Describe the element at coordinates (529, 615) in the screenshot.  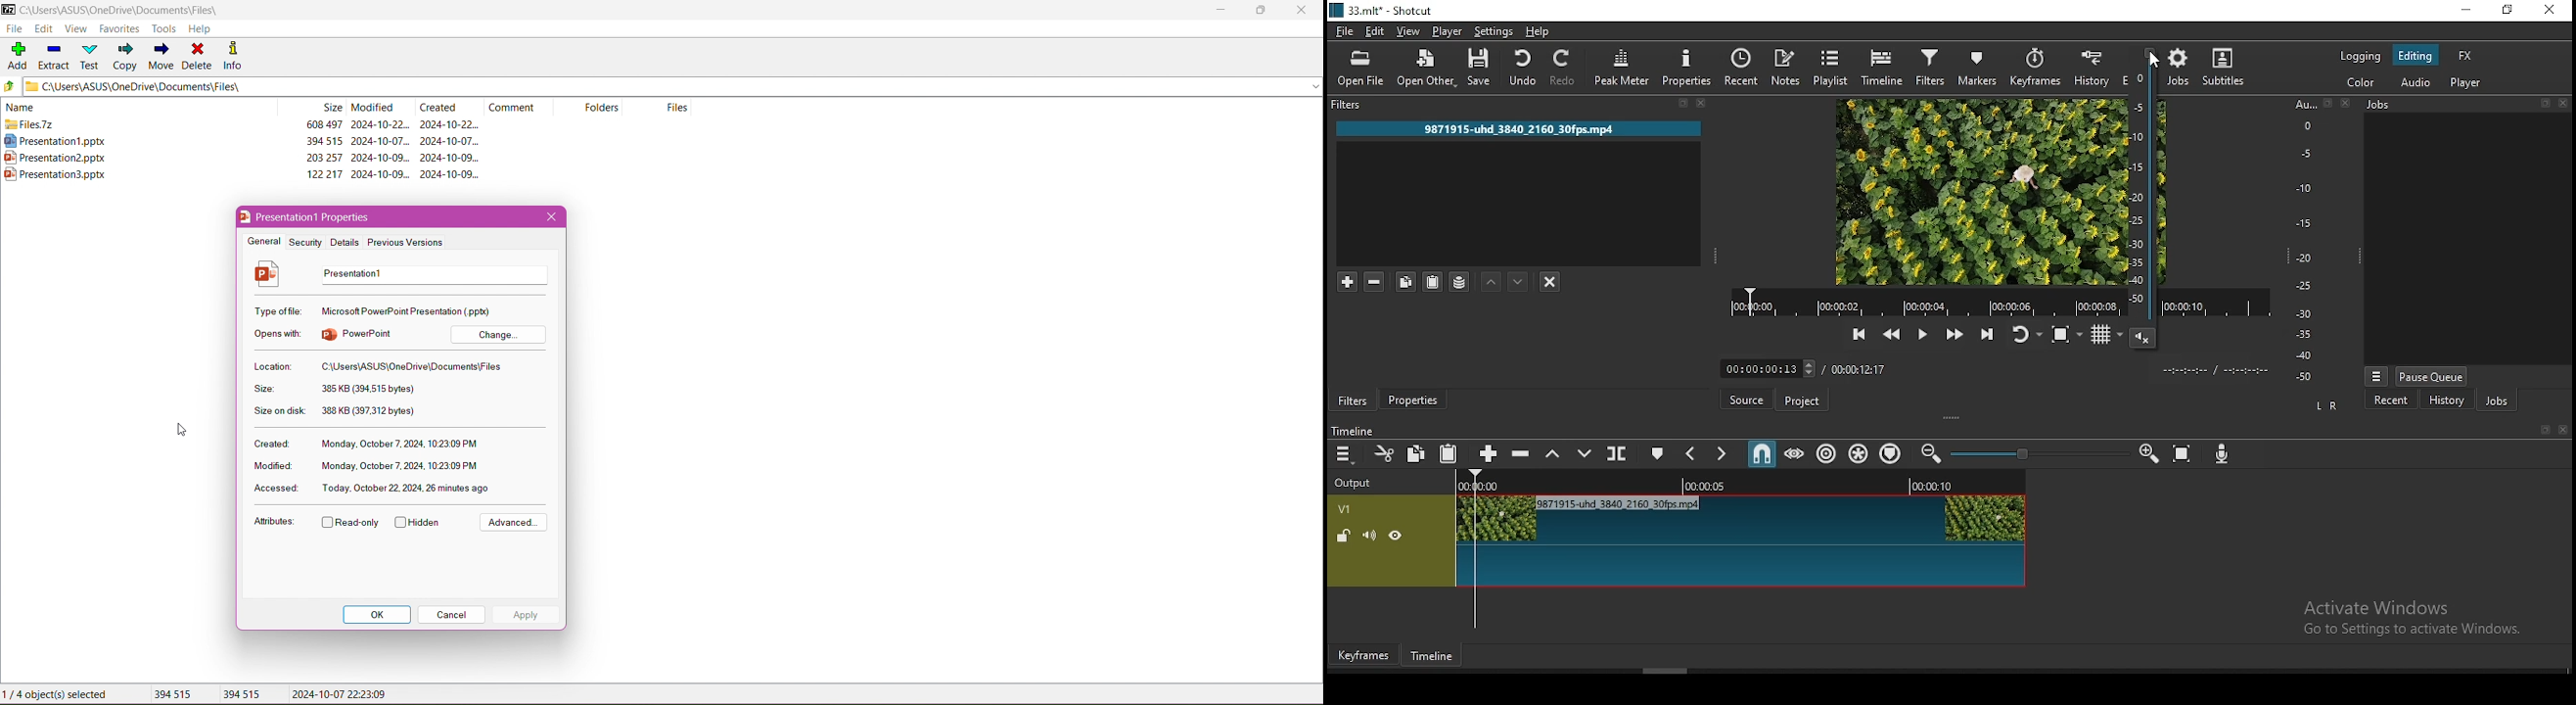
I see `Apply` at that location.